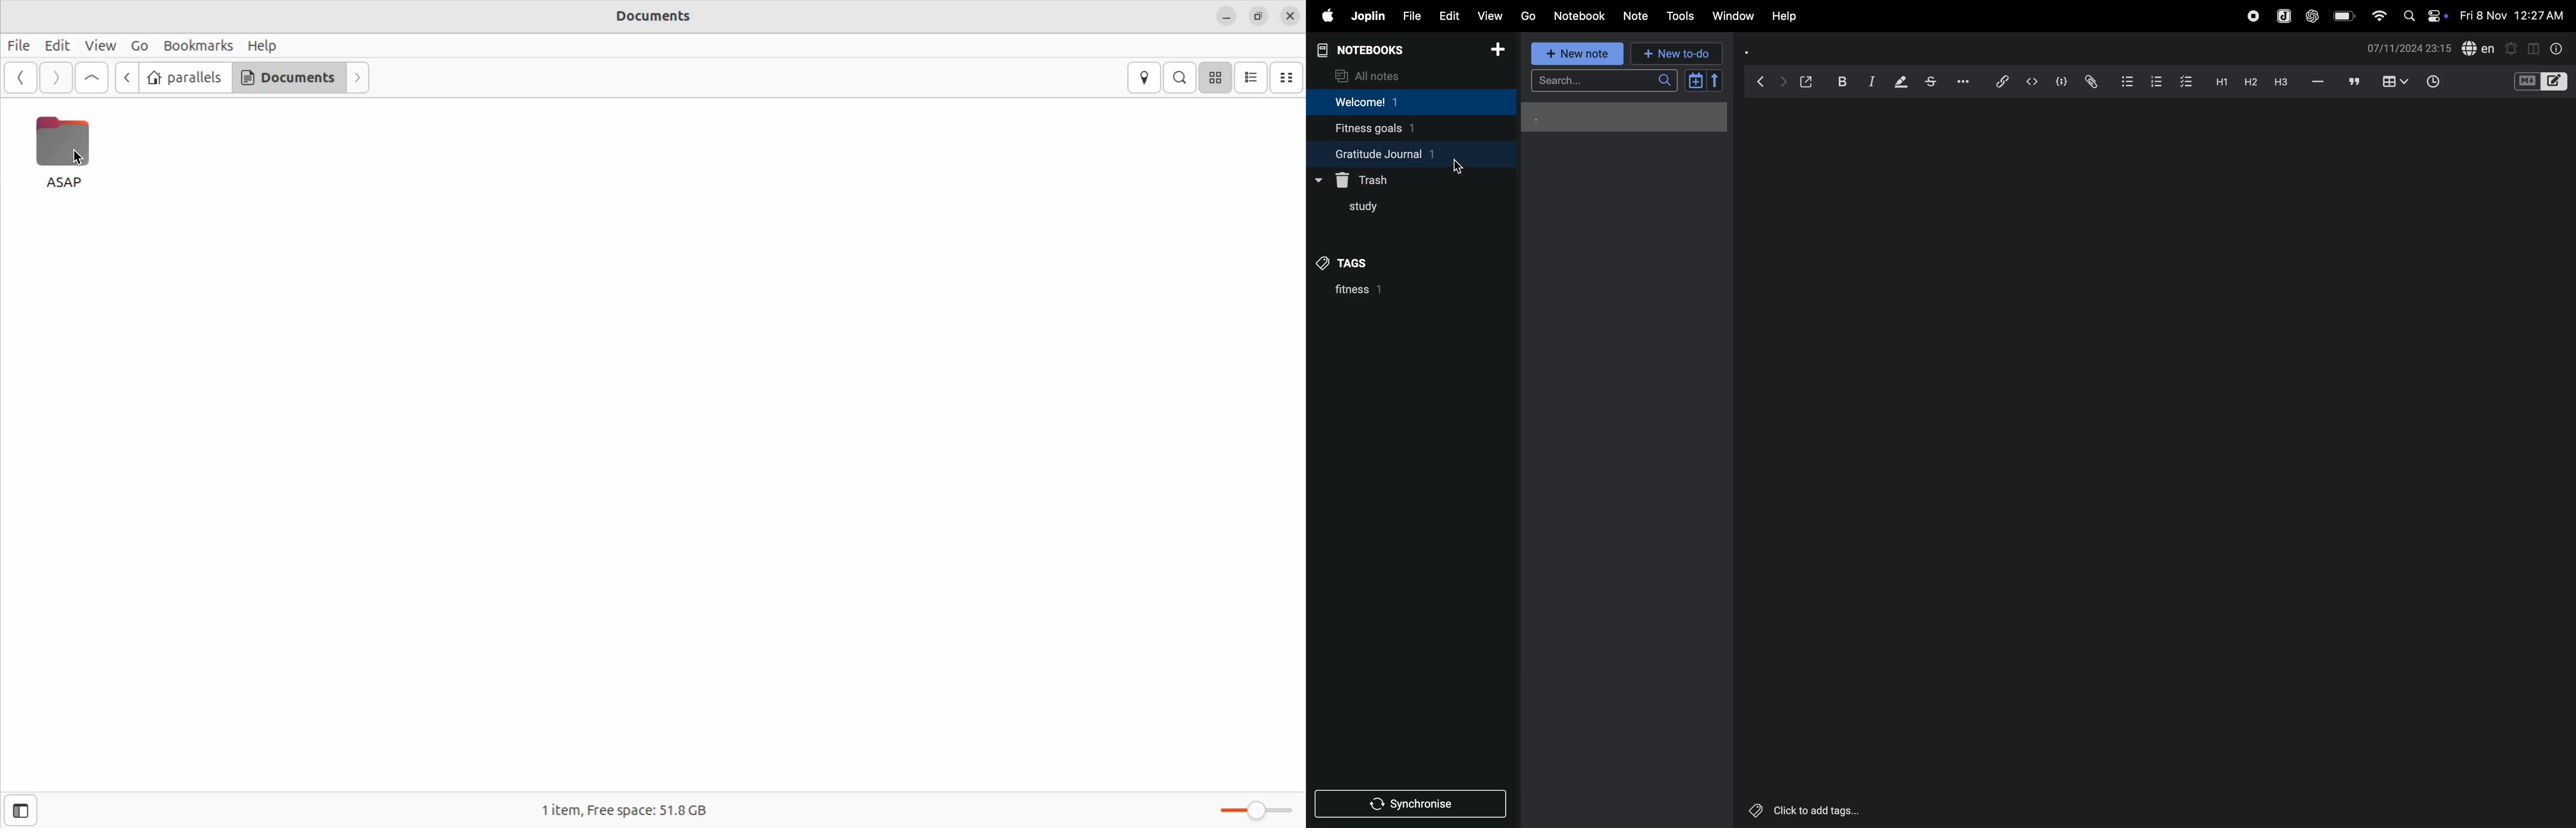 The width and height of the screenshot is (2576, 840). Describe the element at coordinates (28, 808) in the screenshot. I see `open sidebar` at that location.